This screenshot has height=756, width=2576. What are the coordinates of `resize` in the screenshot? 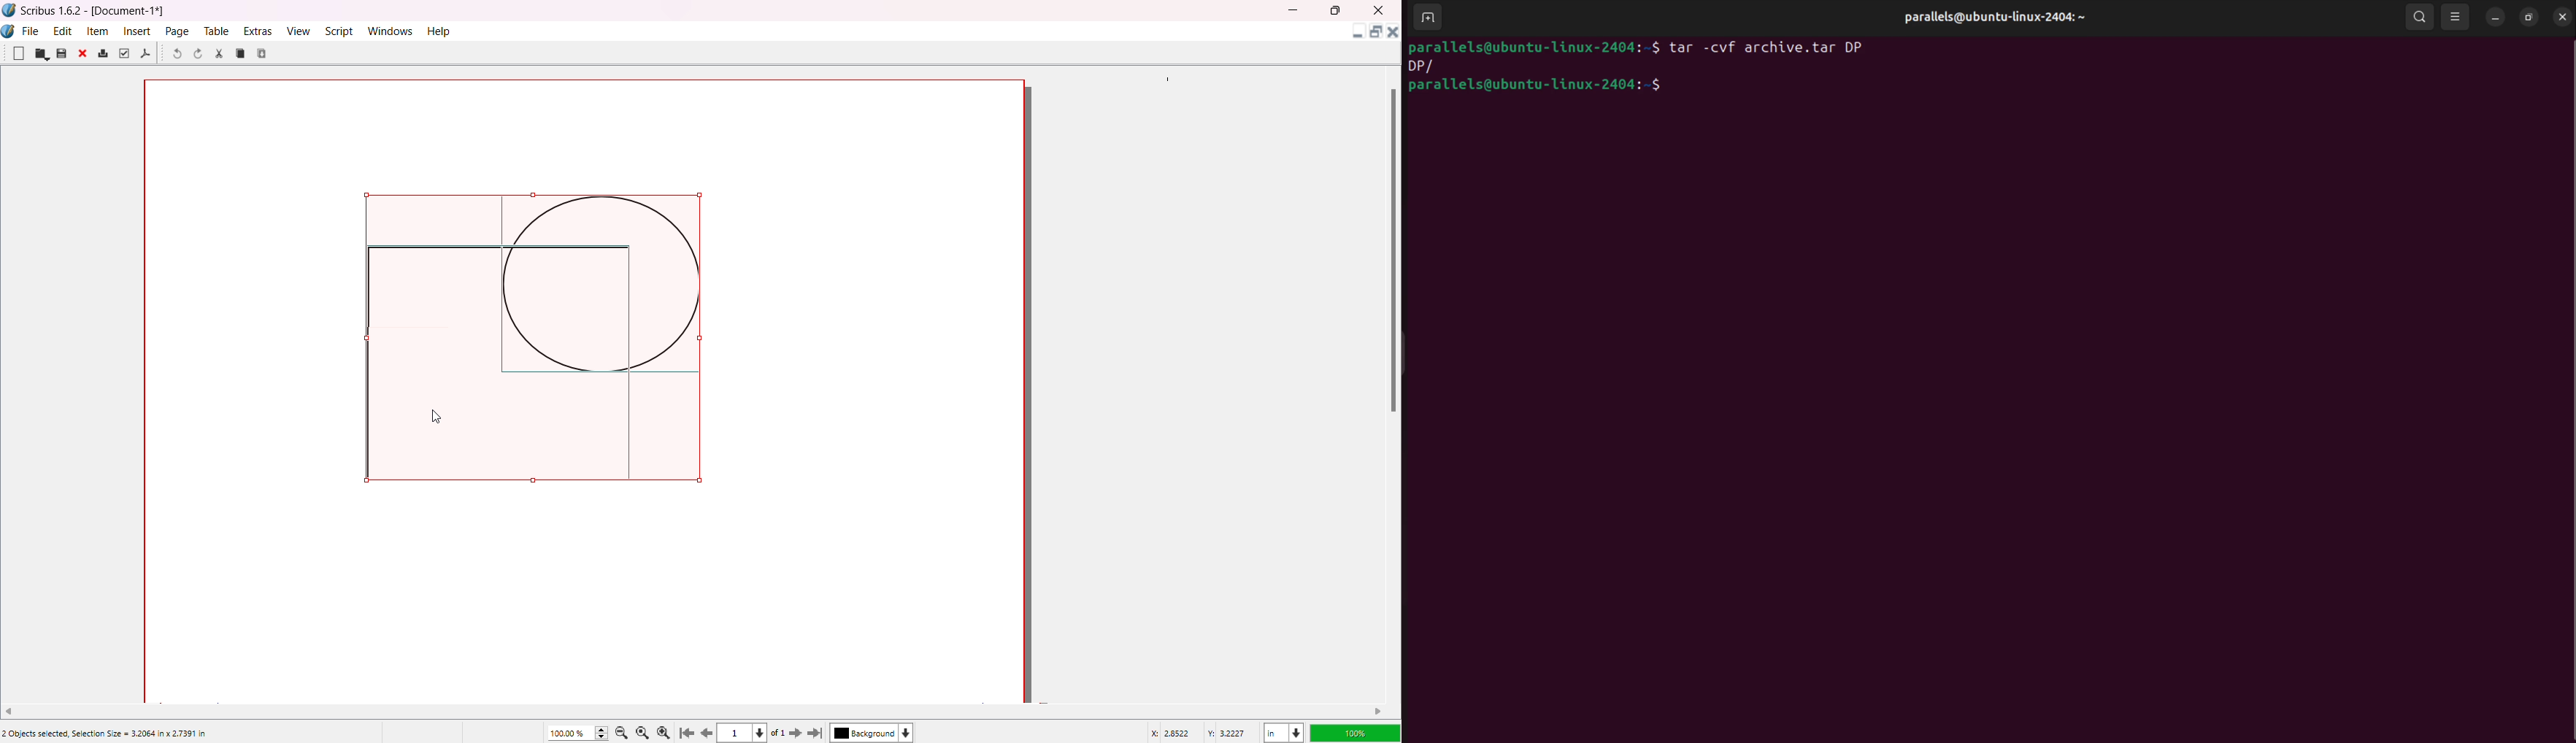 It's located at (2531, 16).